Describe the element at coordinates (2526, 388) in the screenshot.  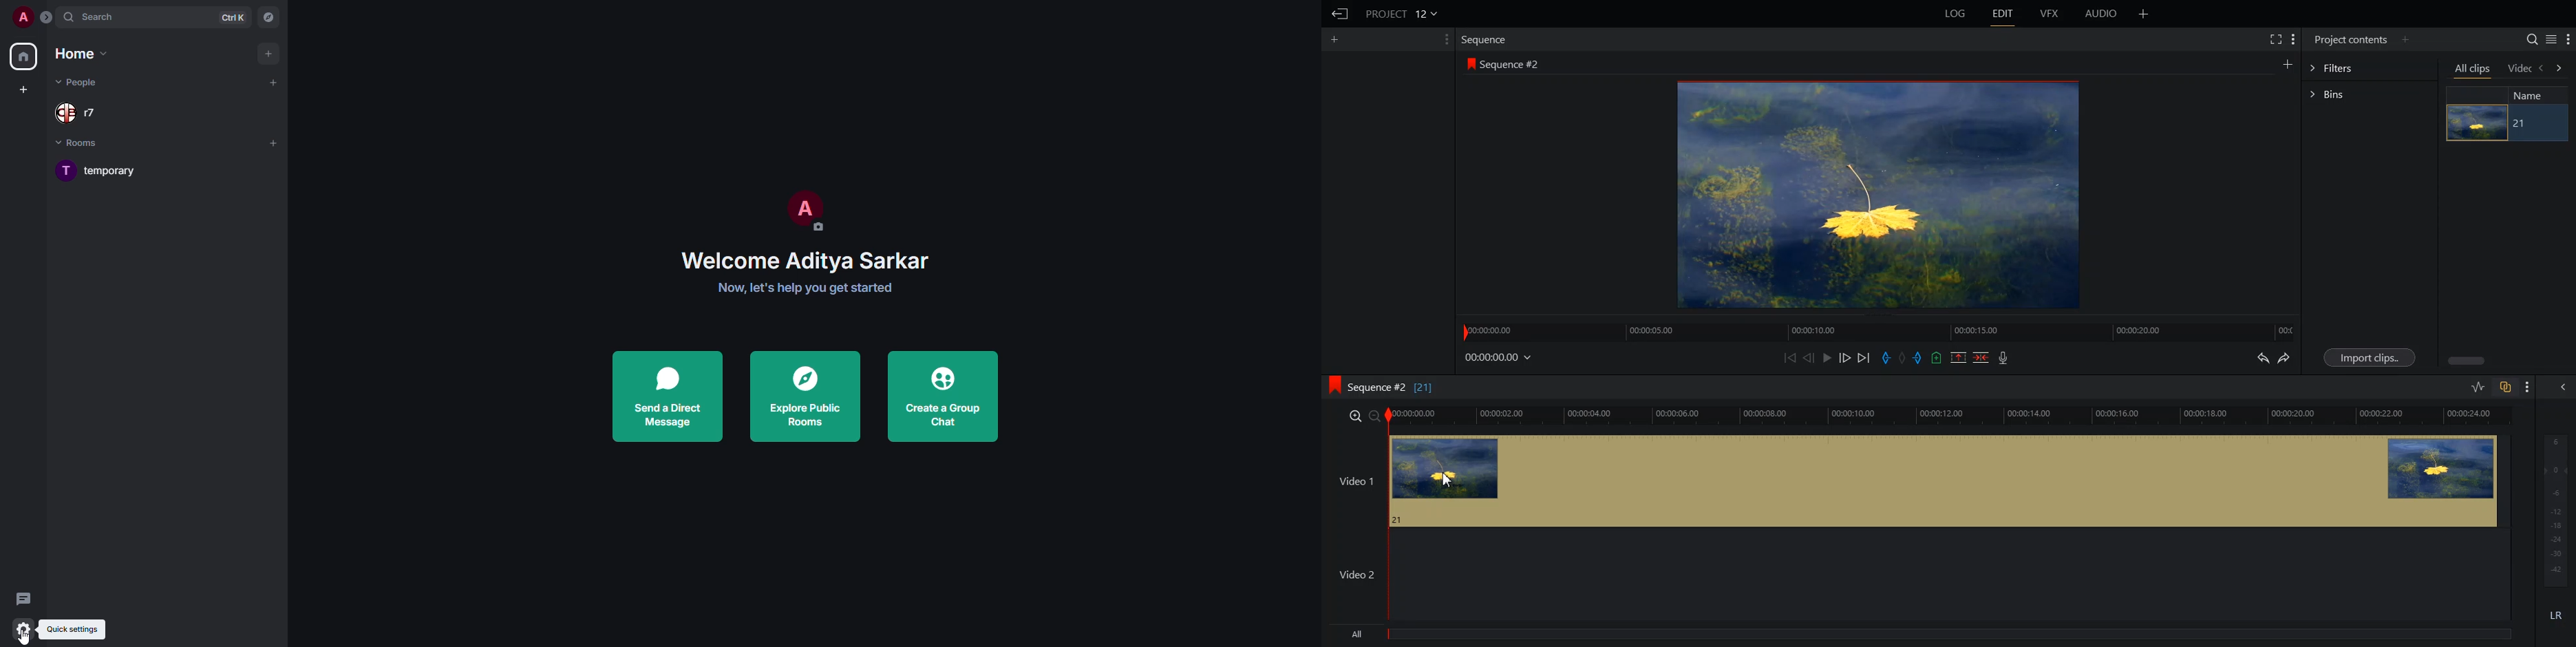
I see `Show Setting Menu` at that location.